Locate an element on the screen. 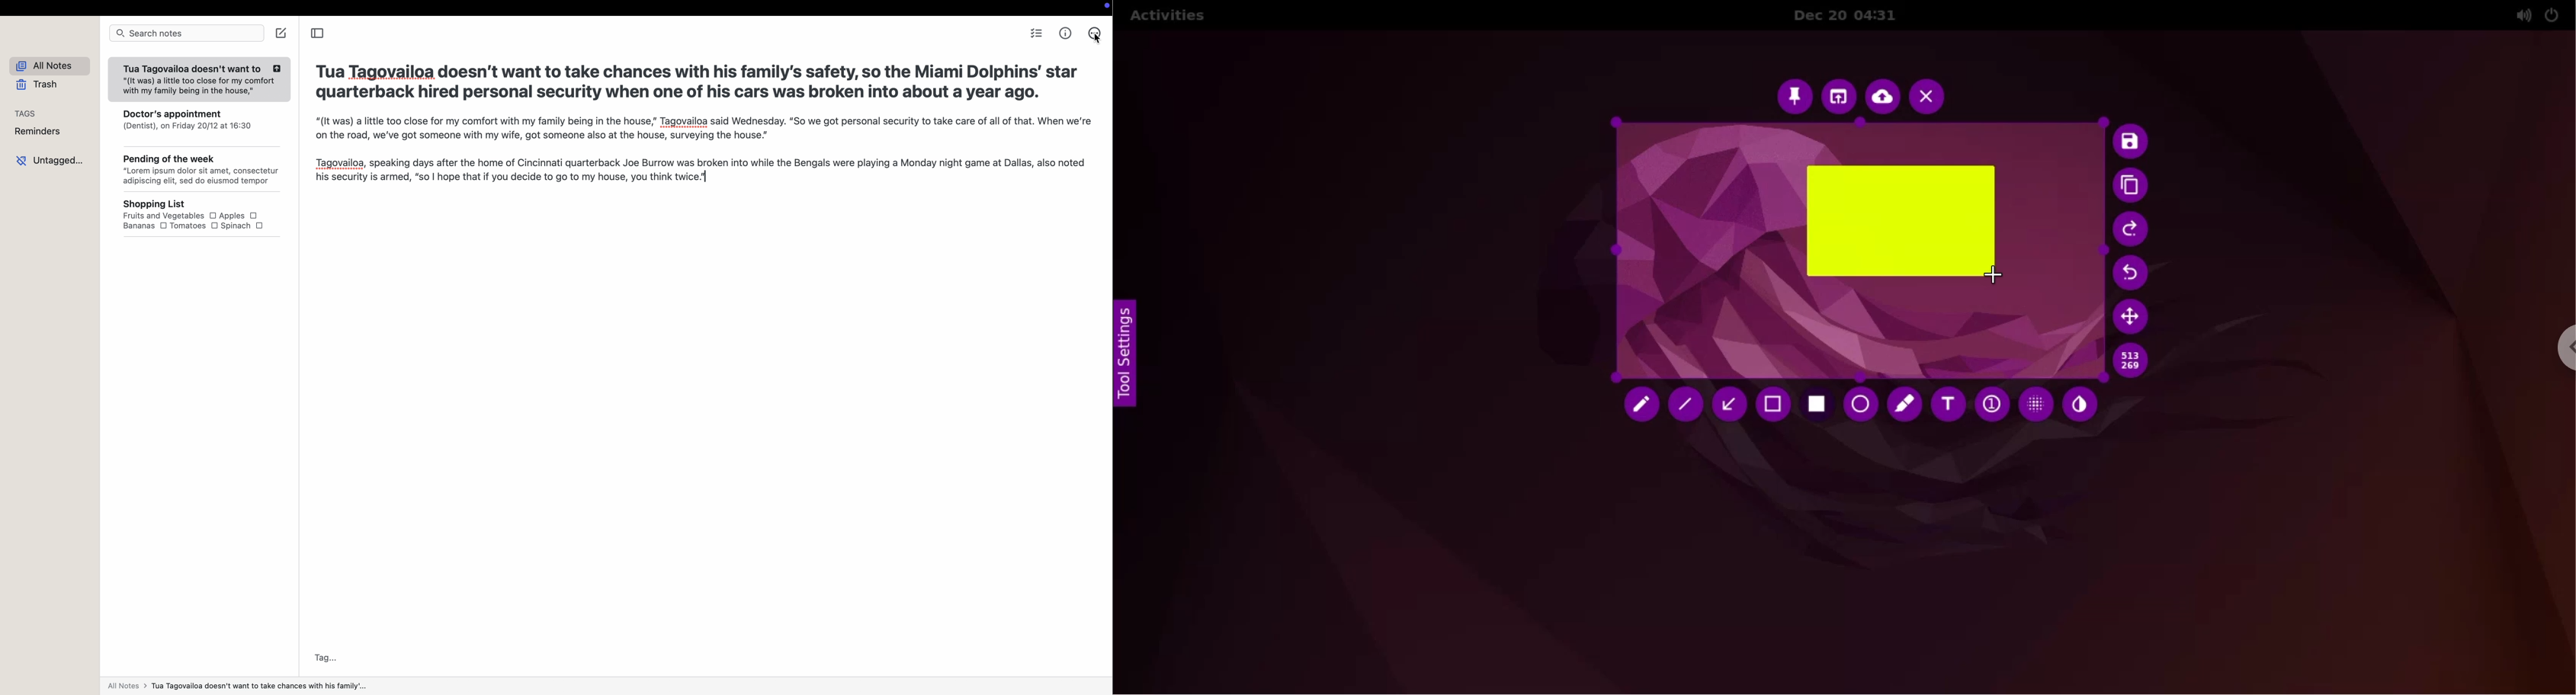  copy to clipboard is located at coordinates (2134, 187).